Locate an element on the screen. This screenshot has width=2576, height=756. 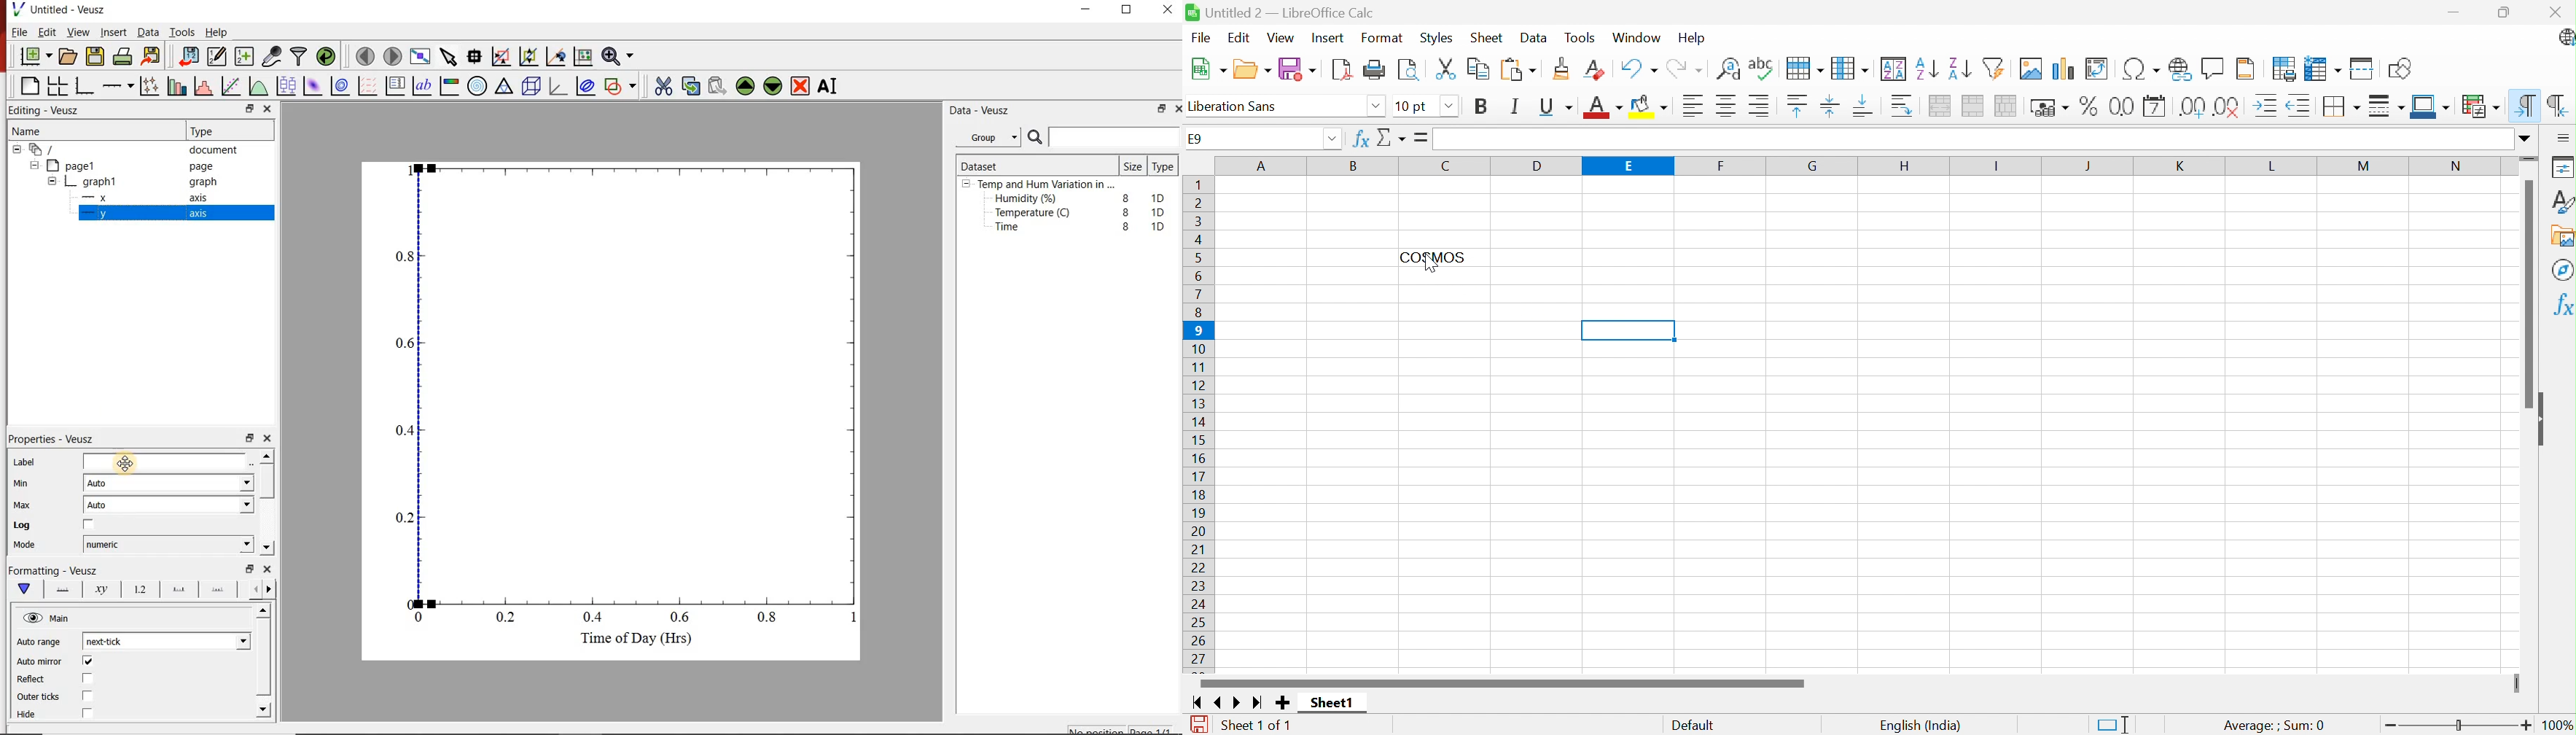
Sidebar settings is located at coordinates (2563, 137).